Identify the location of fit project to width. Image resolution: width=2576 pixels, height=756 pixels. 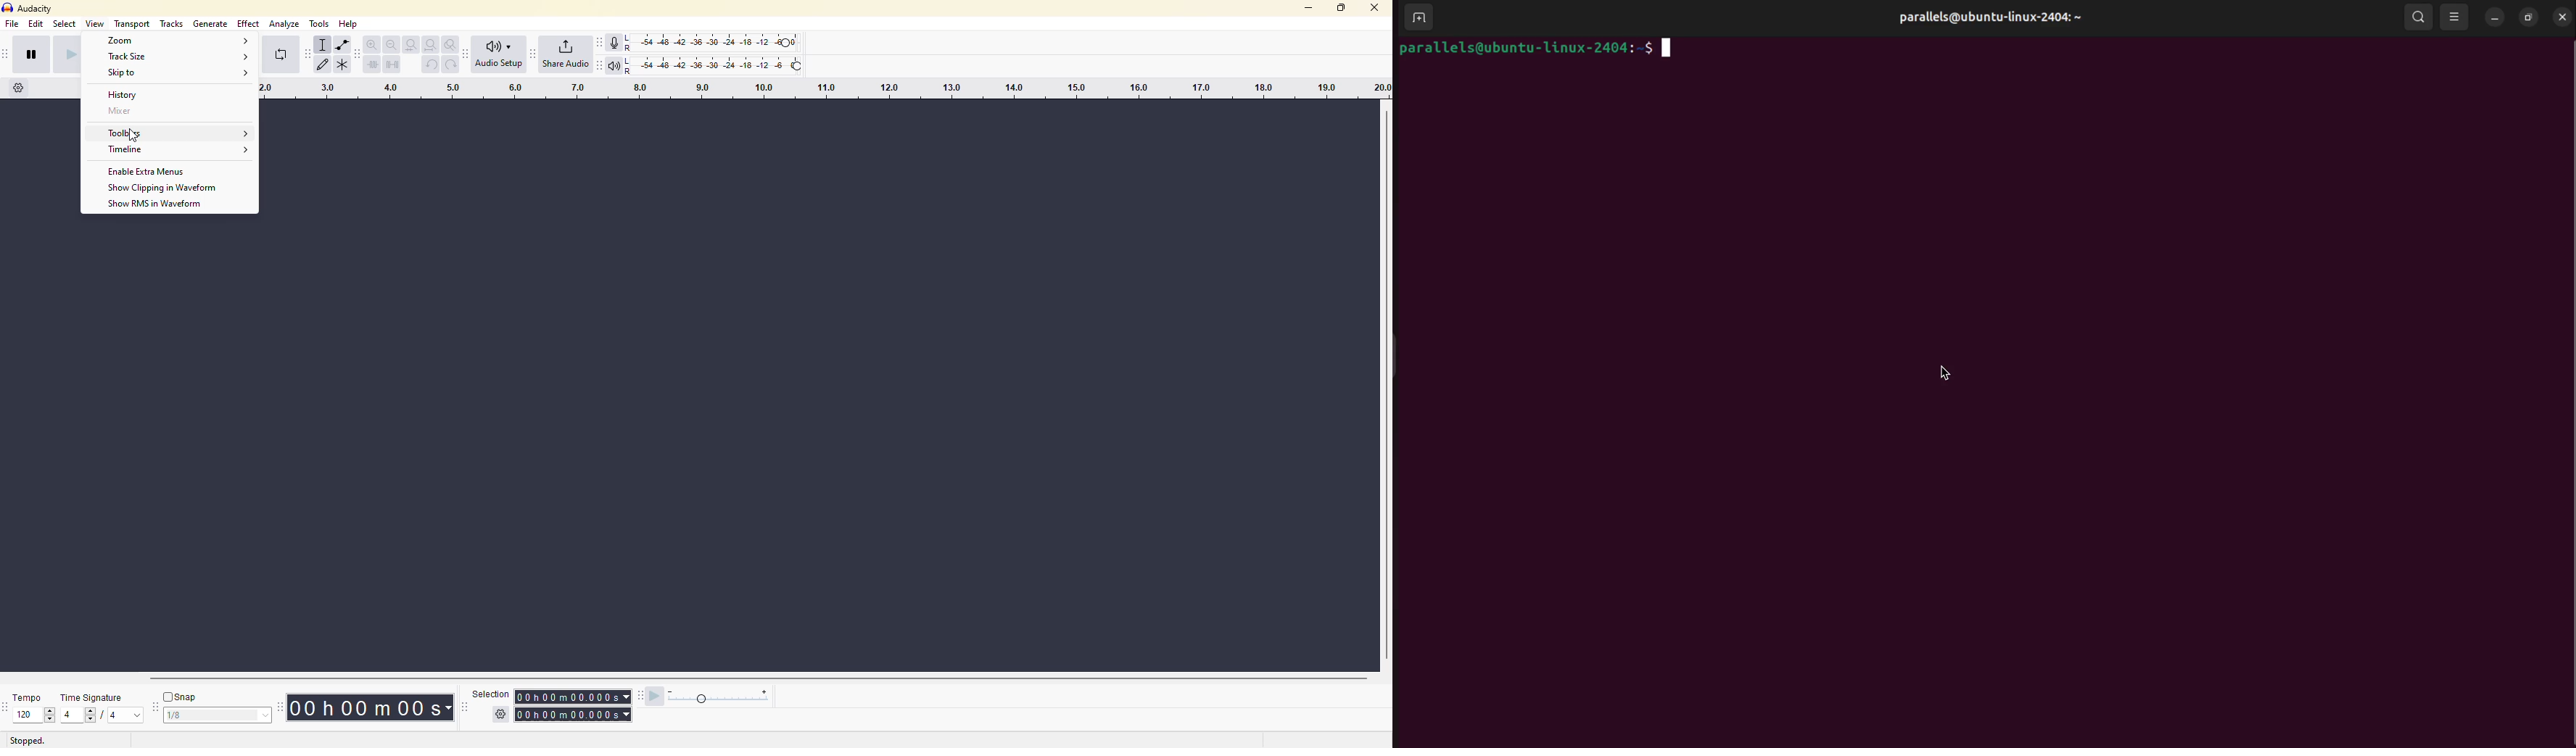
(430, 44).